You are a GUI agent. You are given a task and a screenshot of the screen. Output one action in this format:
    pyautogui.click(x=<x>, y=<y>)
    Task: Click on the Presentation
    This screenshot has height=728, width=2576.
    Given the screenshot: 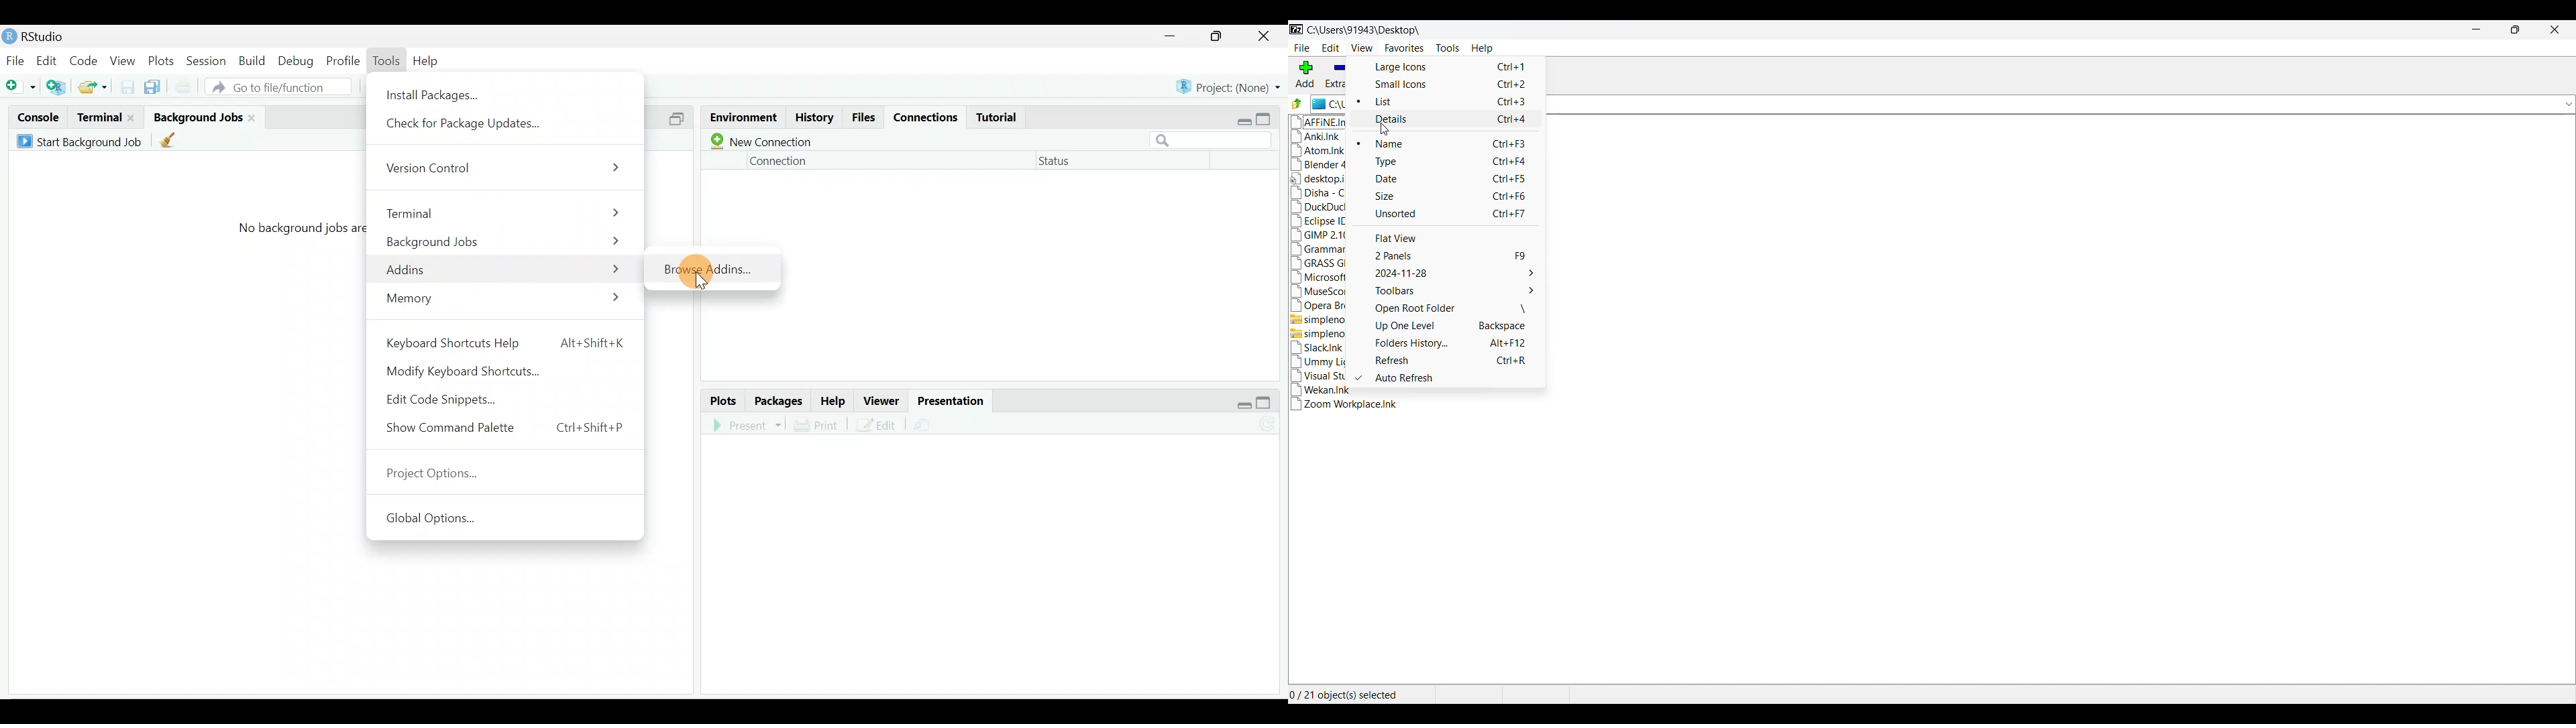 What is the action you would take?
    pyautogui.click(x=945, y=398)
    